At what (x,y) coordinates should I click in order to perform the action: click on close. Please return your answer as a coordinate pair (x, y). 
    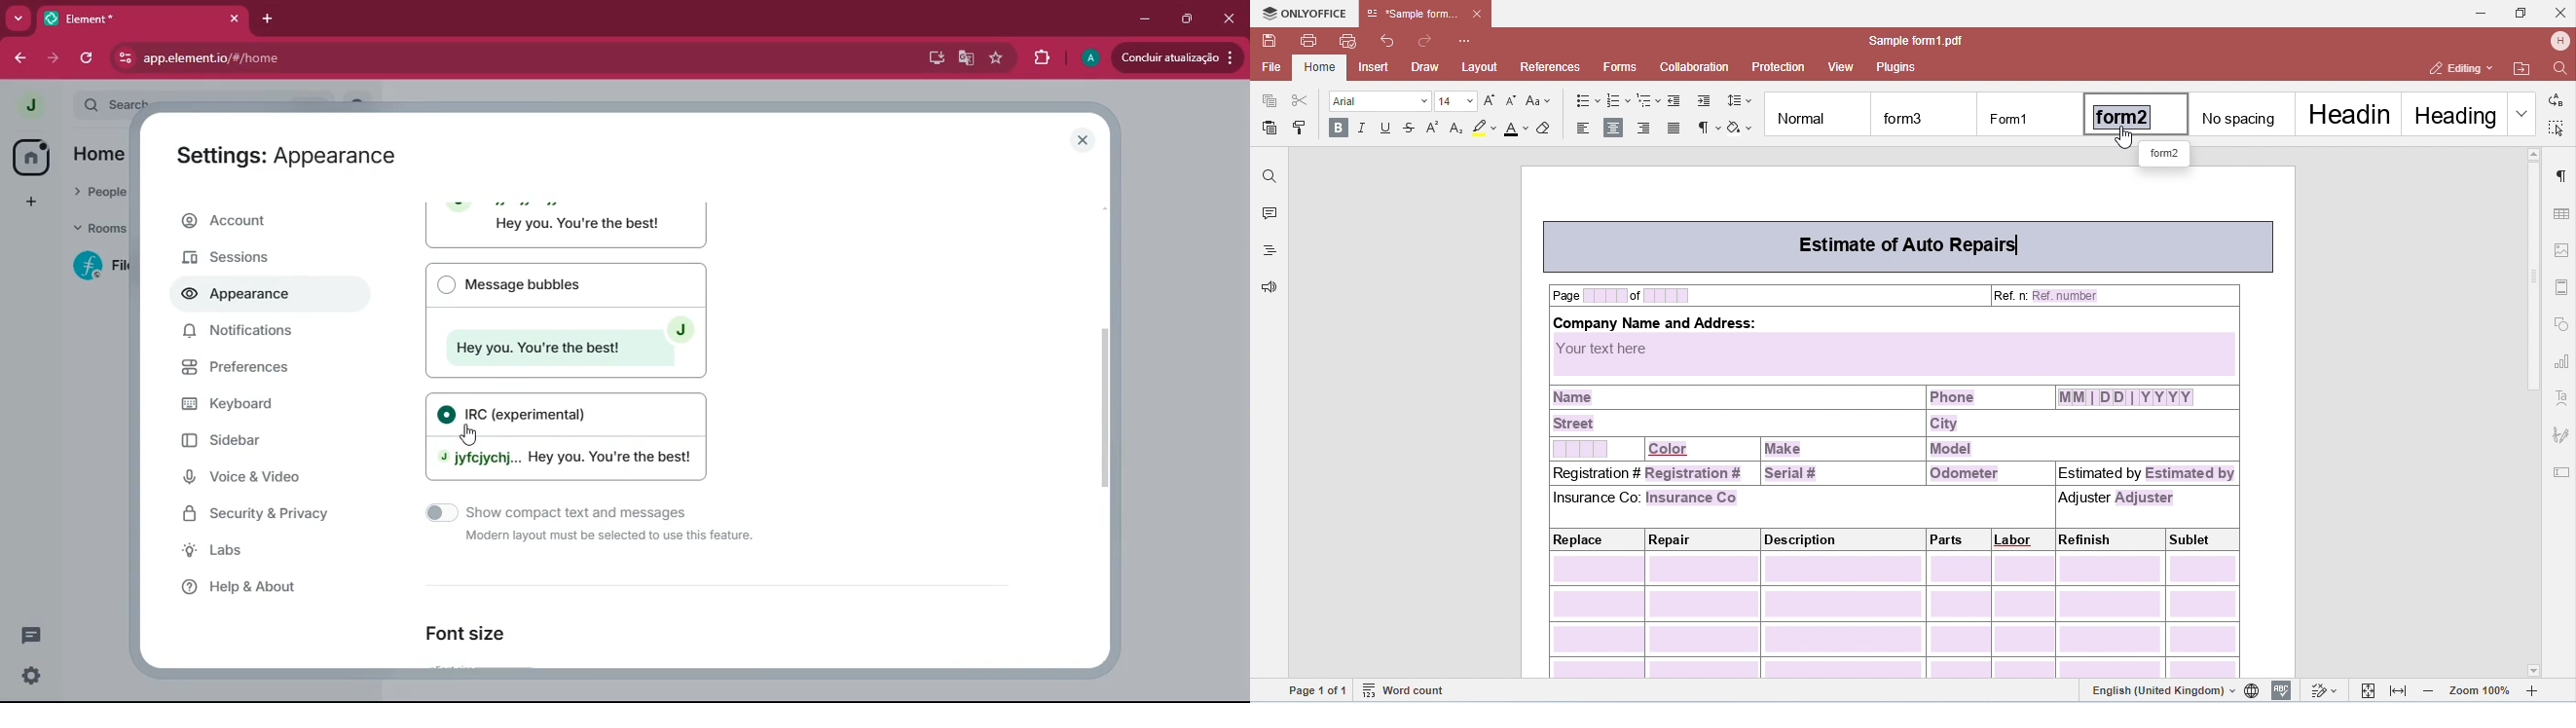
    Looking at the image, I should click on (233, 18).